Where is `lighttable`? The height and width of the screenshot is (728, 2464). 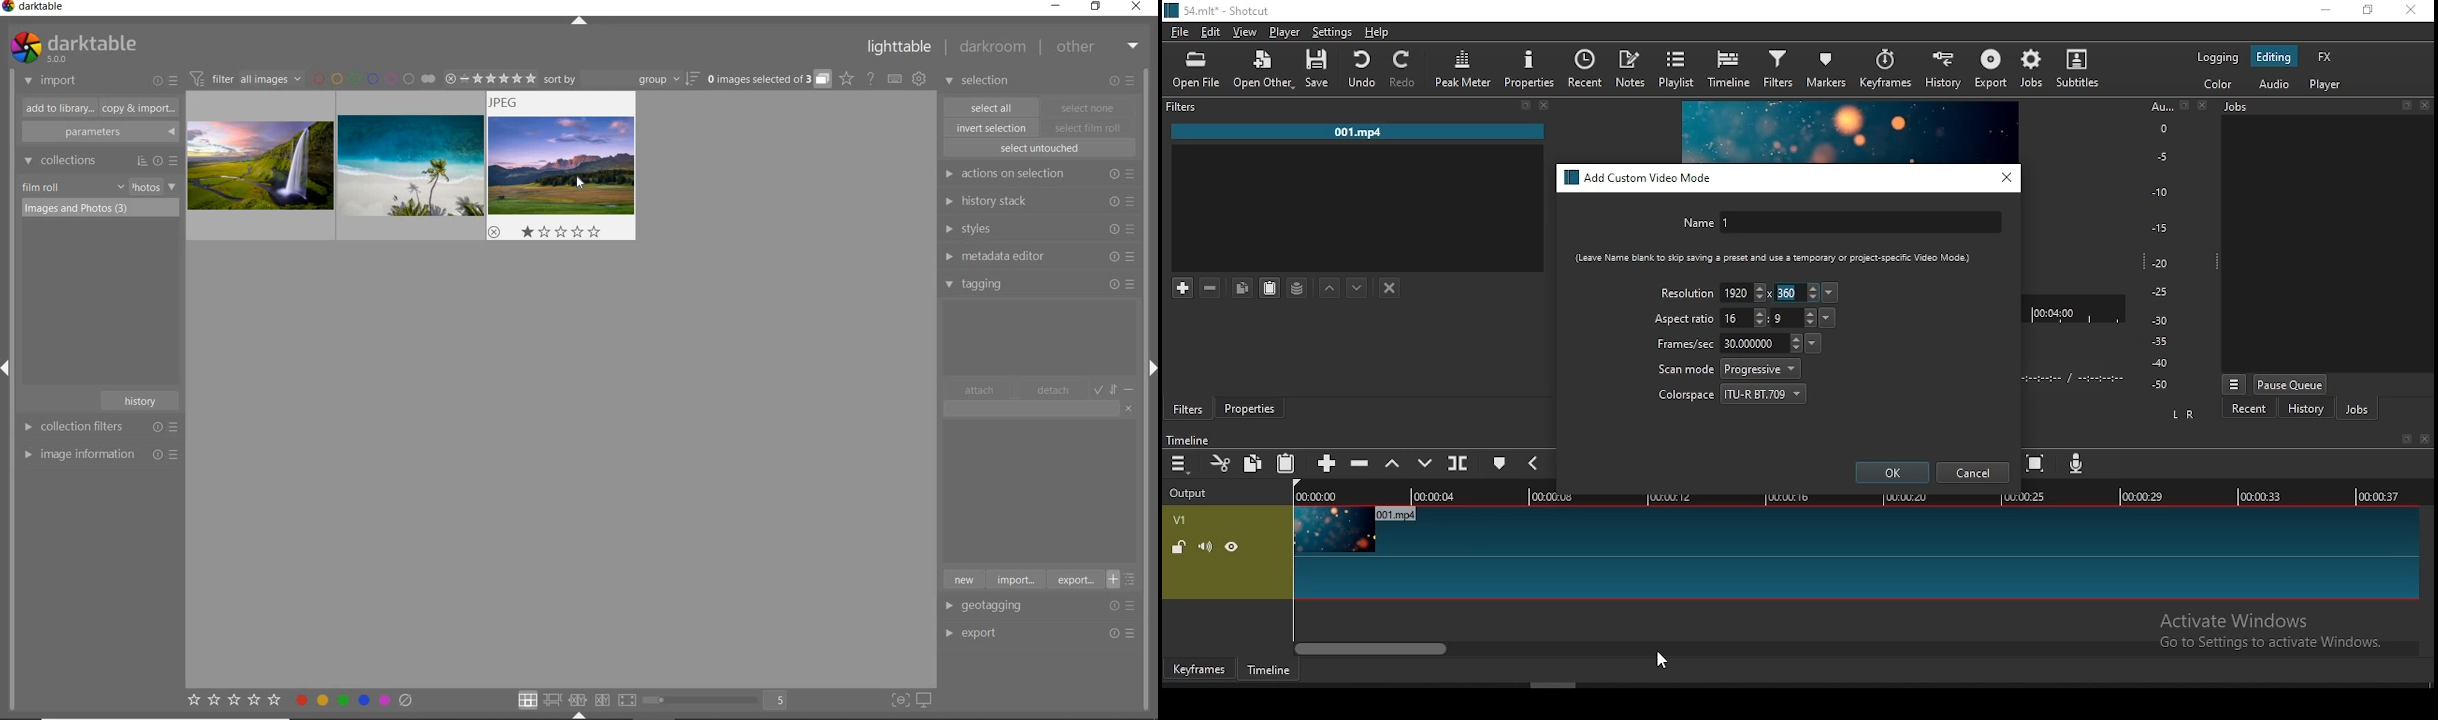
lighttable is located at coordinates (900, 50).